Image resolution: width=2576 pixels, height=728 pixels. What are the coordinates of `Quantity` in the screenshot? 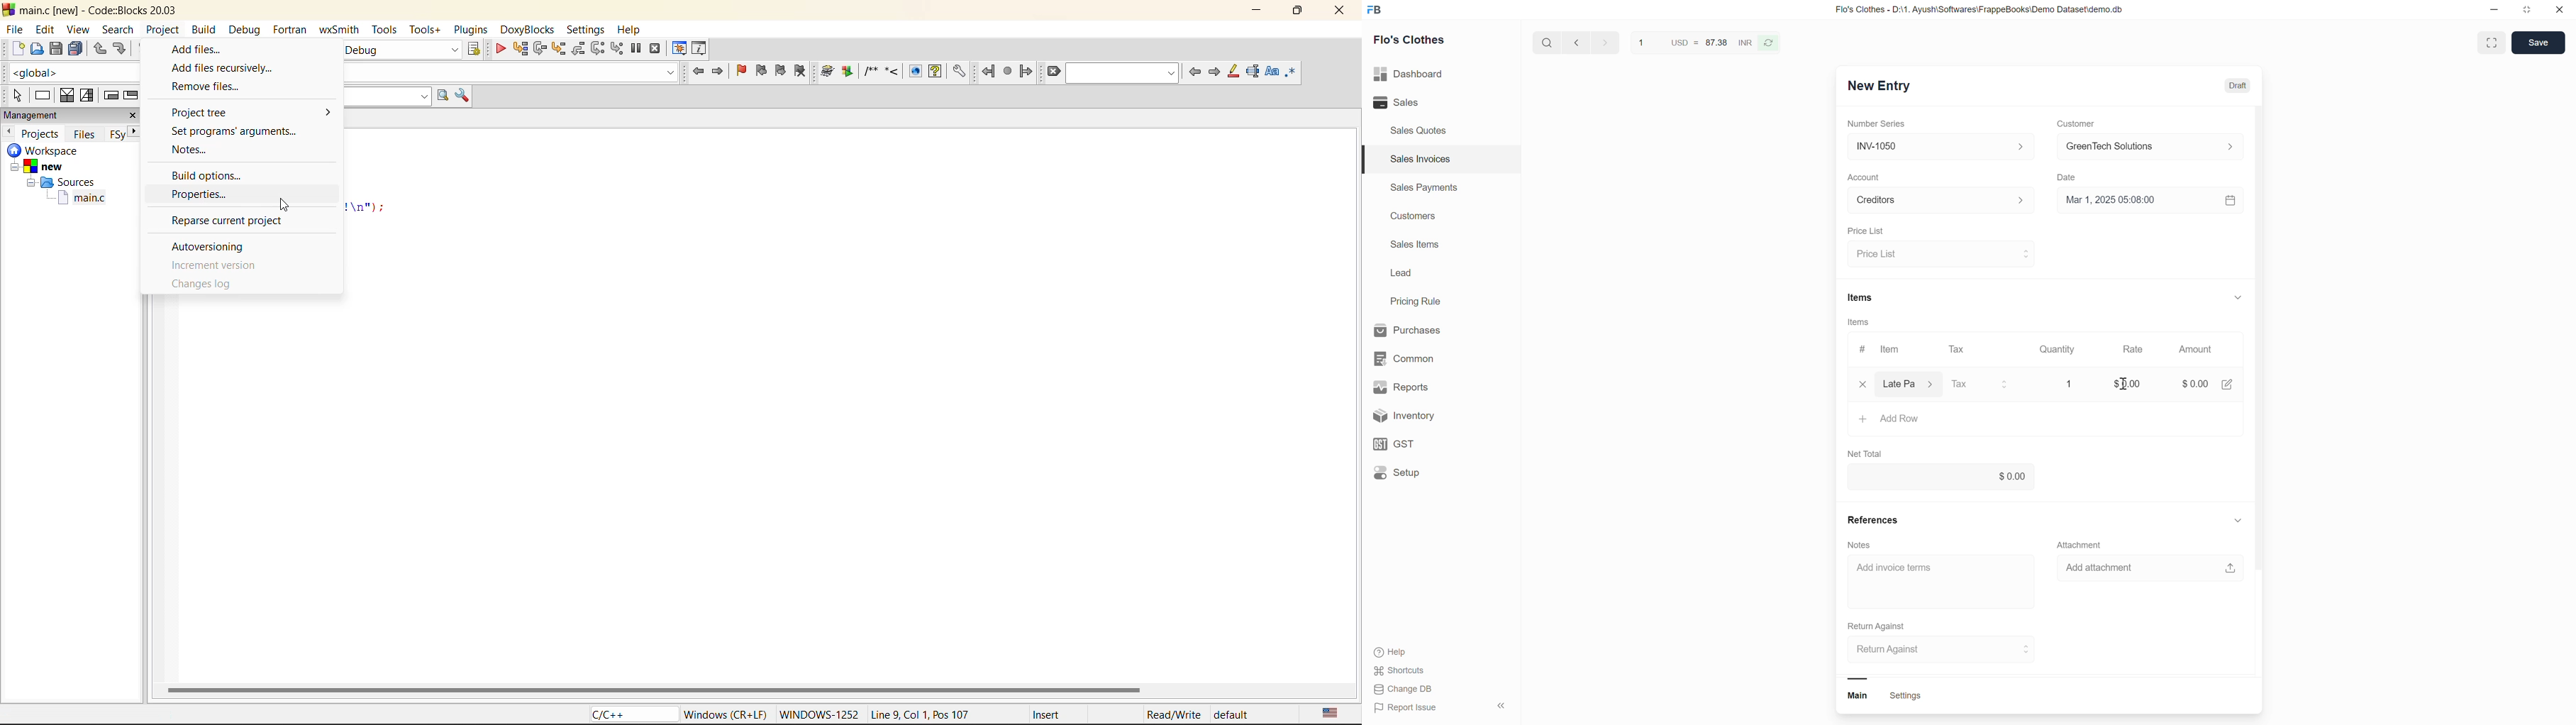 It's located at (2070, 384).